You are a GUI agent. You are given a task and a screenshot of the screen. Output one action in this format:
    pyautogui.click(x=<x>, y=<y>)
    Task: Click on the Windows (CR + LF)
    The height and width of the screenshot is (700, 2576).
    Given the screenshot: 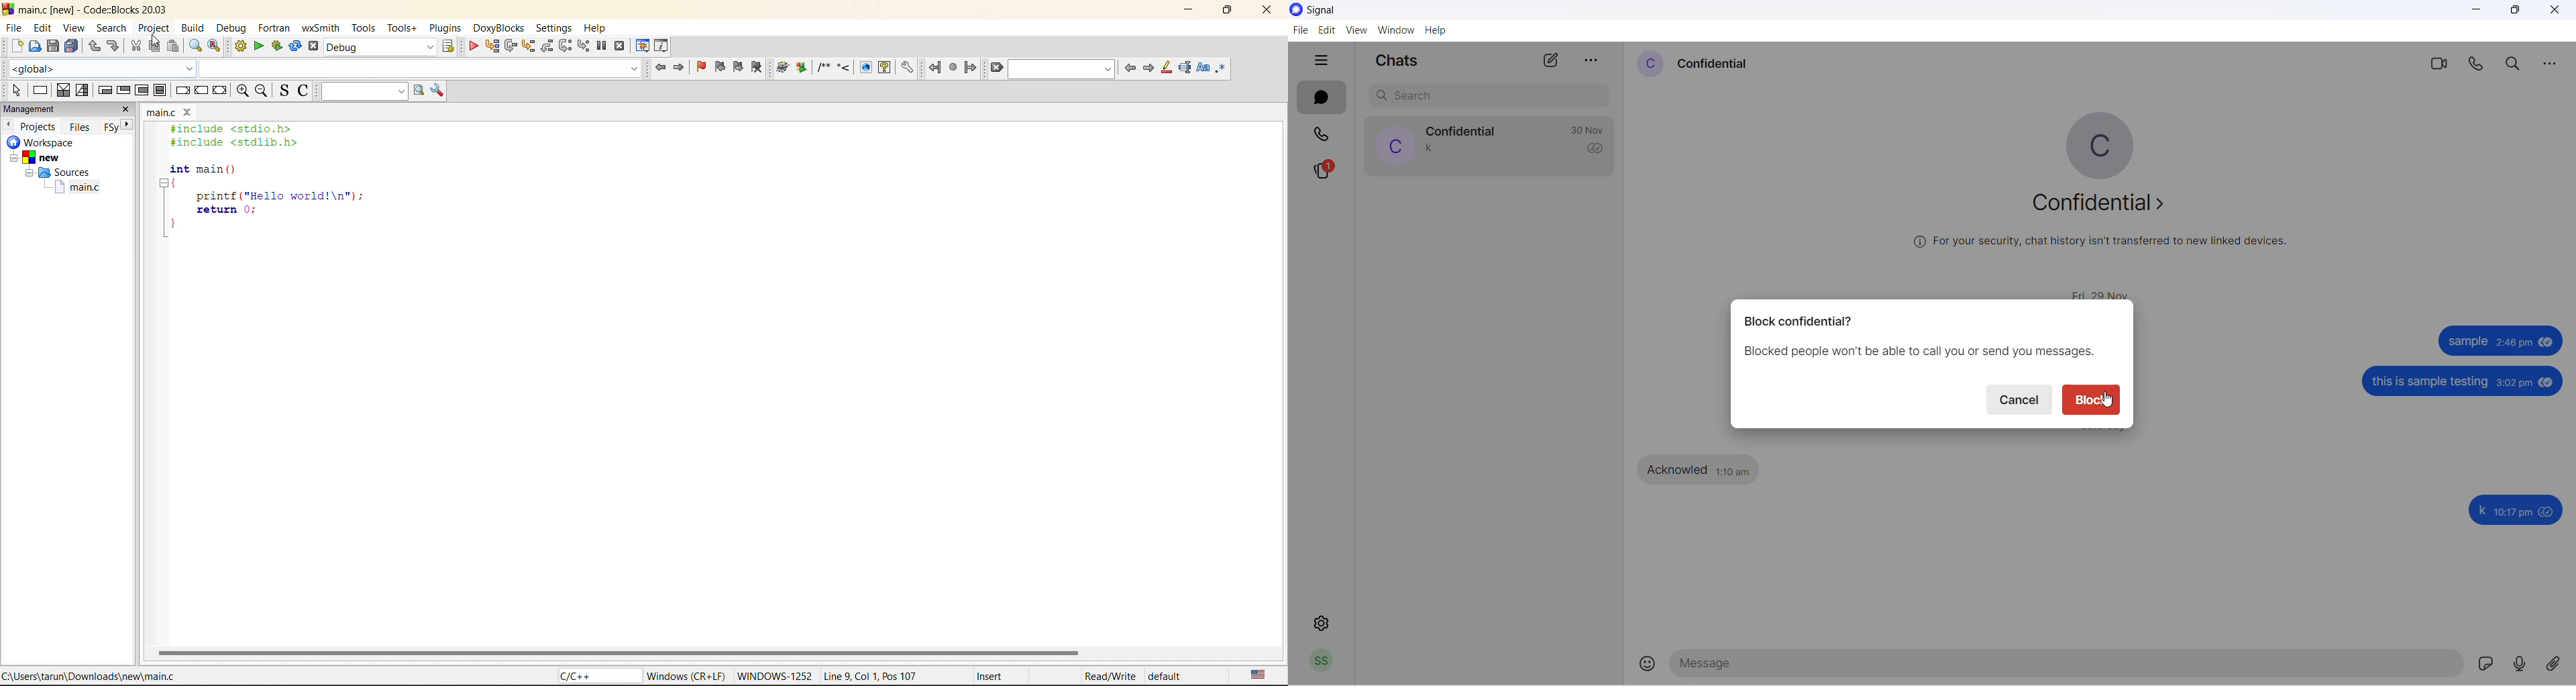 What is the action you would take?
    pyautogui.click(x=687, y=675)
    